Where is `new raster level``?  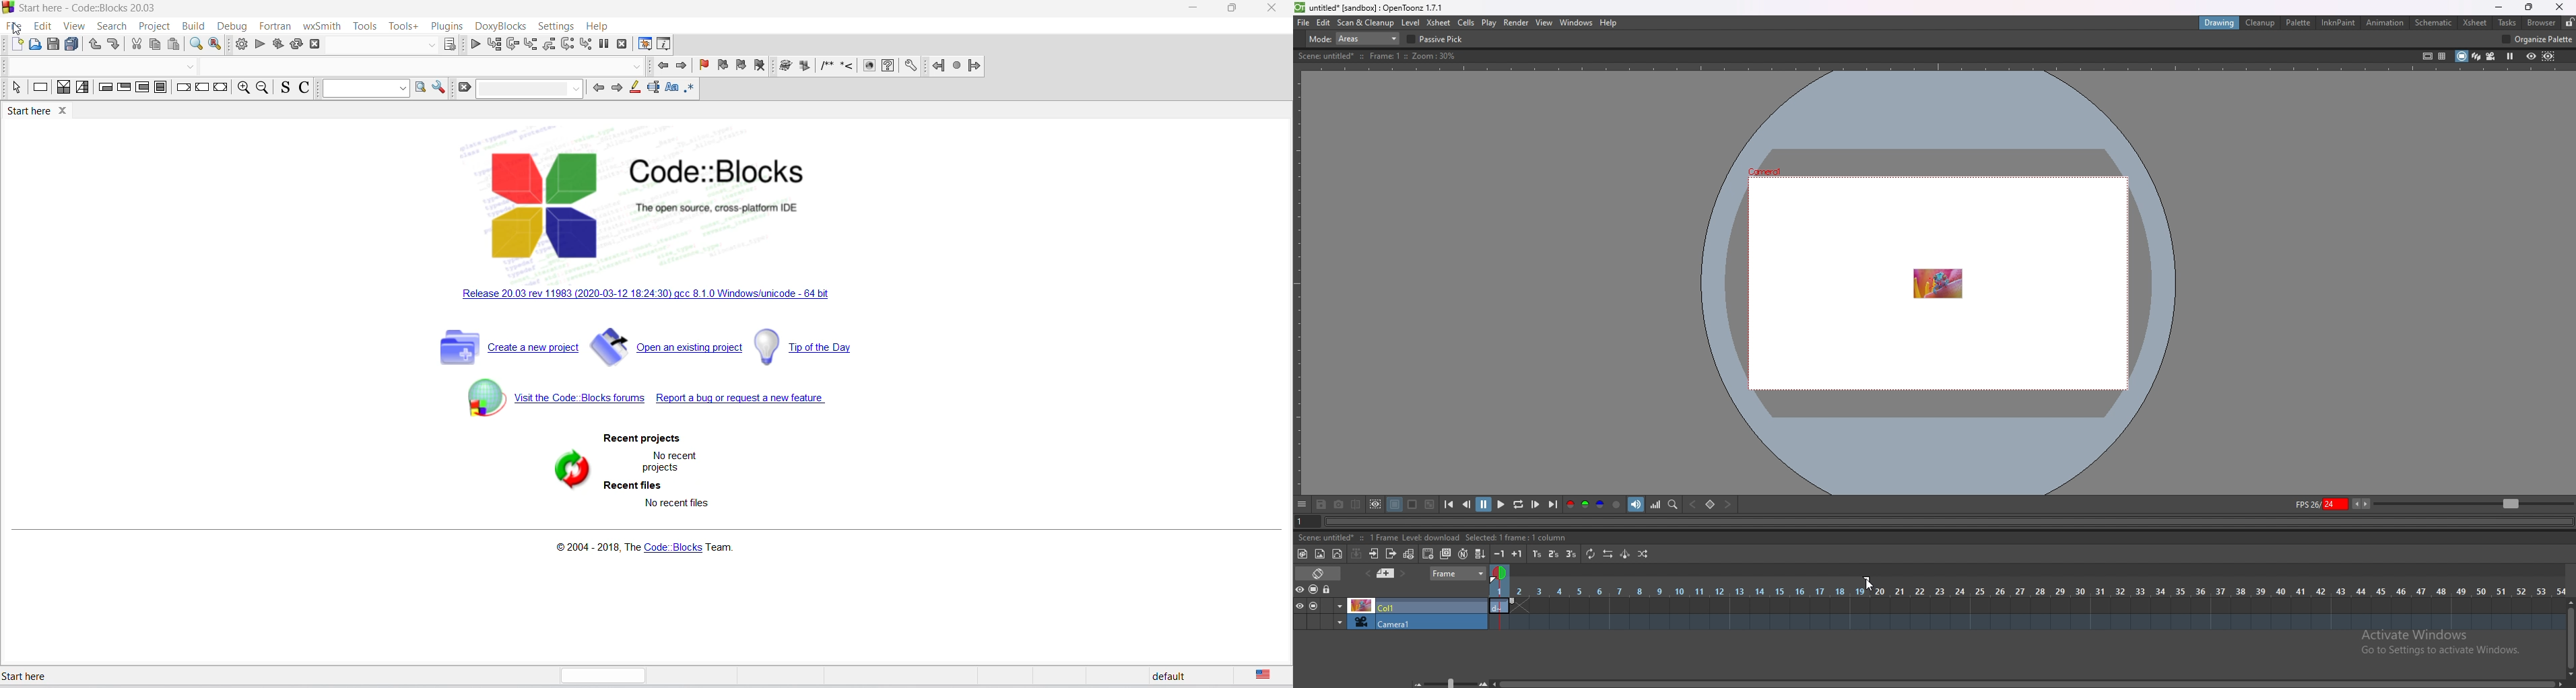 new raster level` is located at coordinates (1320, 554).